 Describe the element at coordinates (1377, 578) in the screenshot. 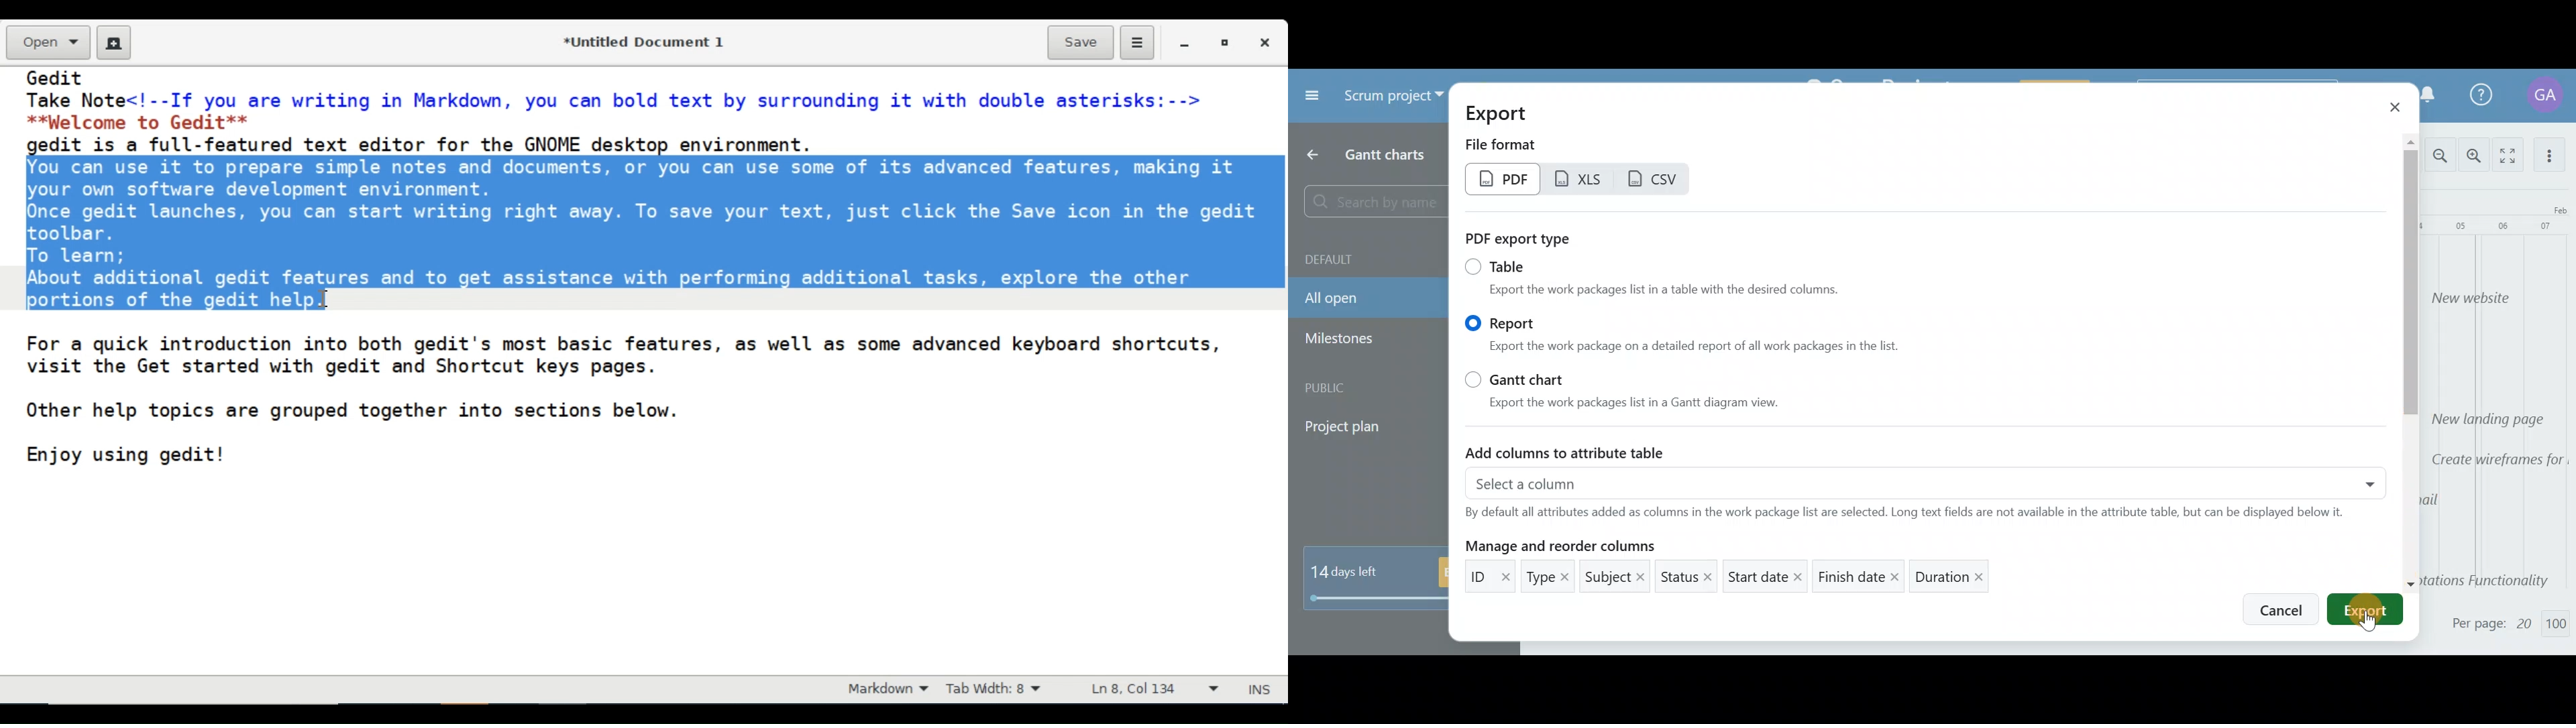

I see `14 days left - Buy now` at that location.